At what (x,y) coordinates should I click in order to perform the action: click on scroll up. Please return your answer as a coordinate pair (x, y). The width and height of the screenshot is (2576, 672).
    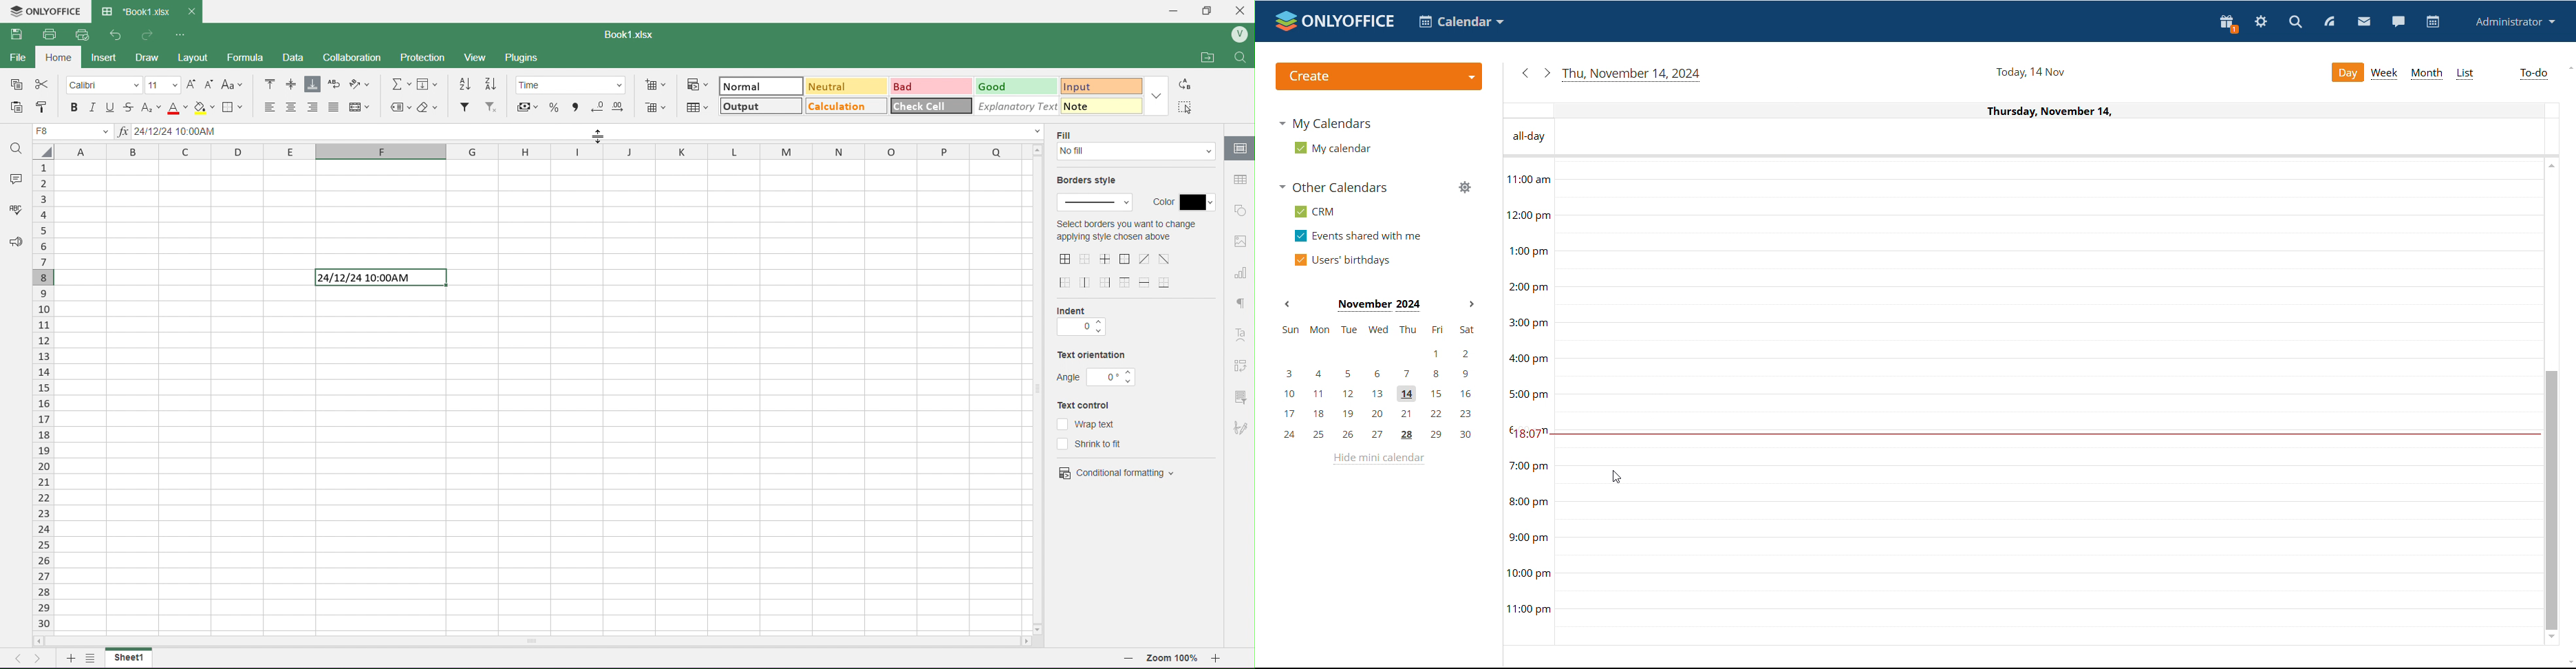
    Looking at the image, I should click on (2568, 69).